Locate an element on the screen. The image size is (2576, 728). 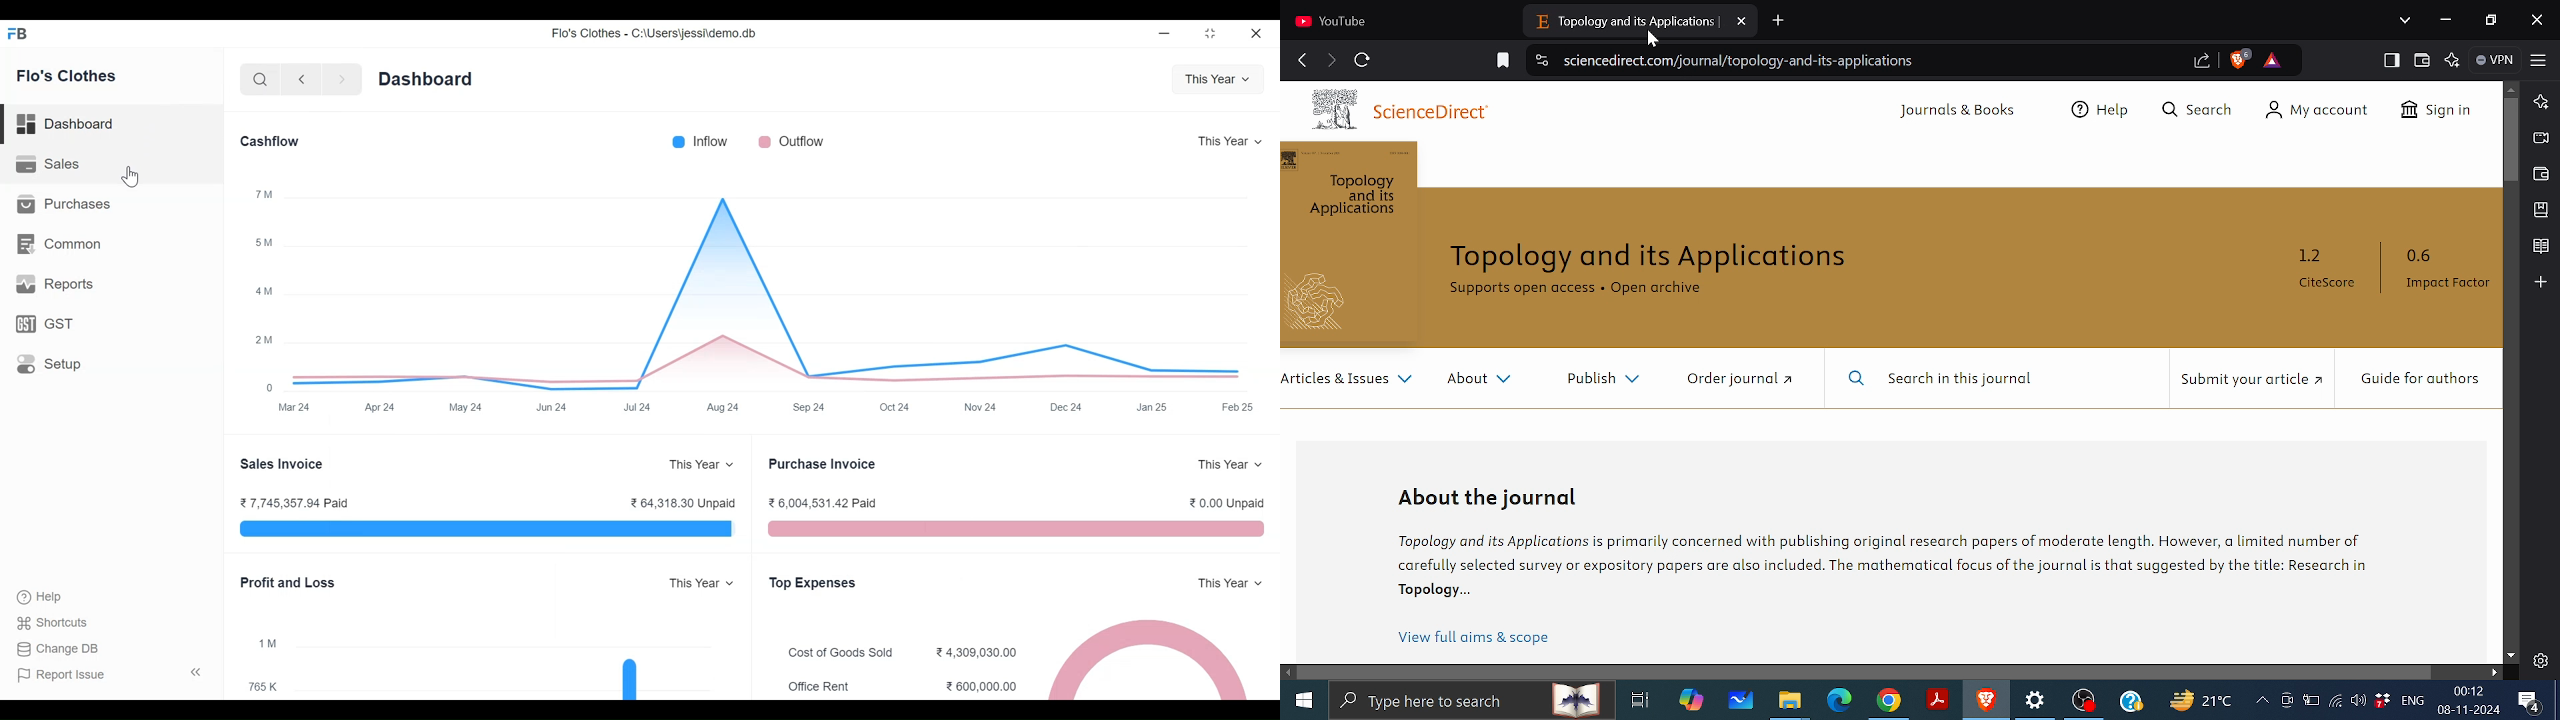
Close current tab is located at coordinates (1504, 19).